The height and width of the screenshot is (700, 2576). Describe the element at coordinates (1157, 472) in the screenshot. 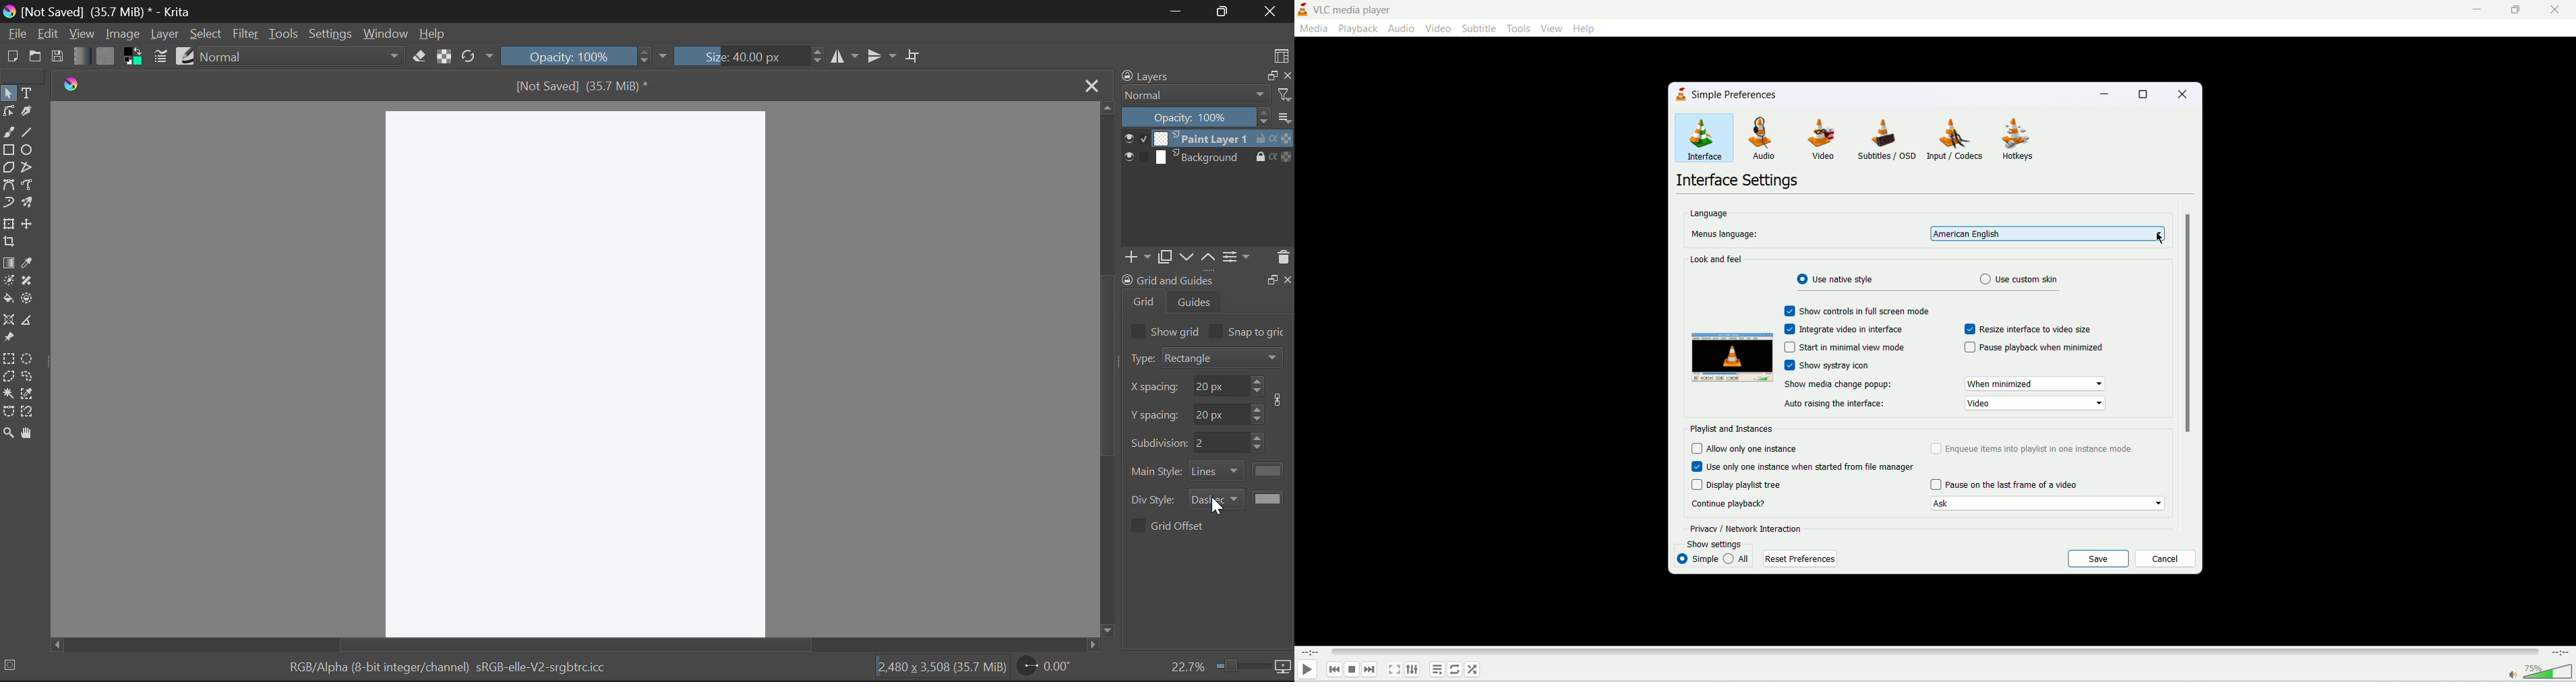

I see `main style` at that location.